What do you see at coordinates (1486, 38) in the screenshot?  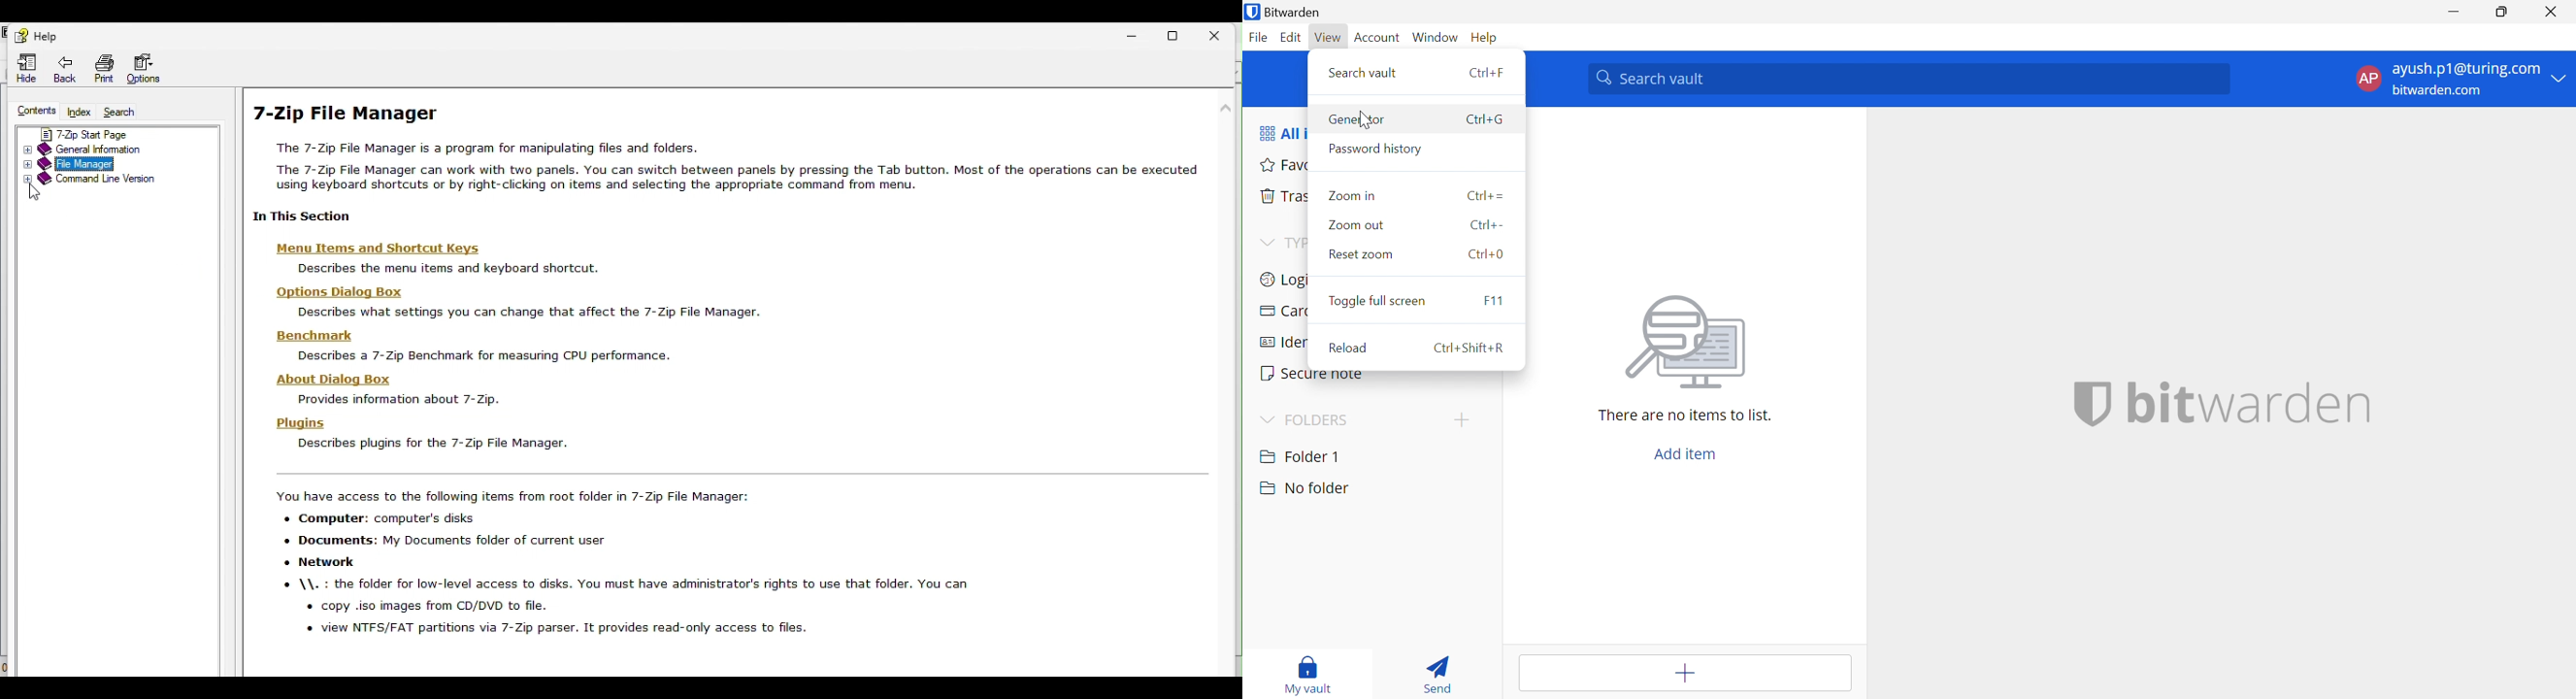 I see `Help` at bounding box center [1486, 38].